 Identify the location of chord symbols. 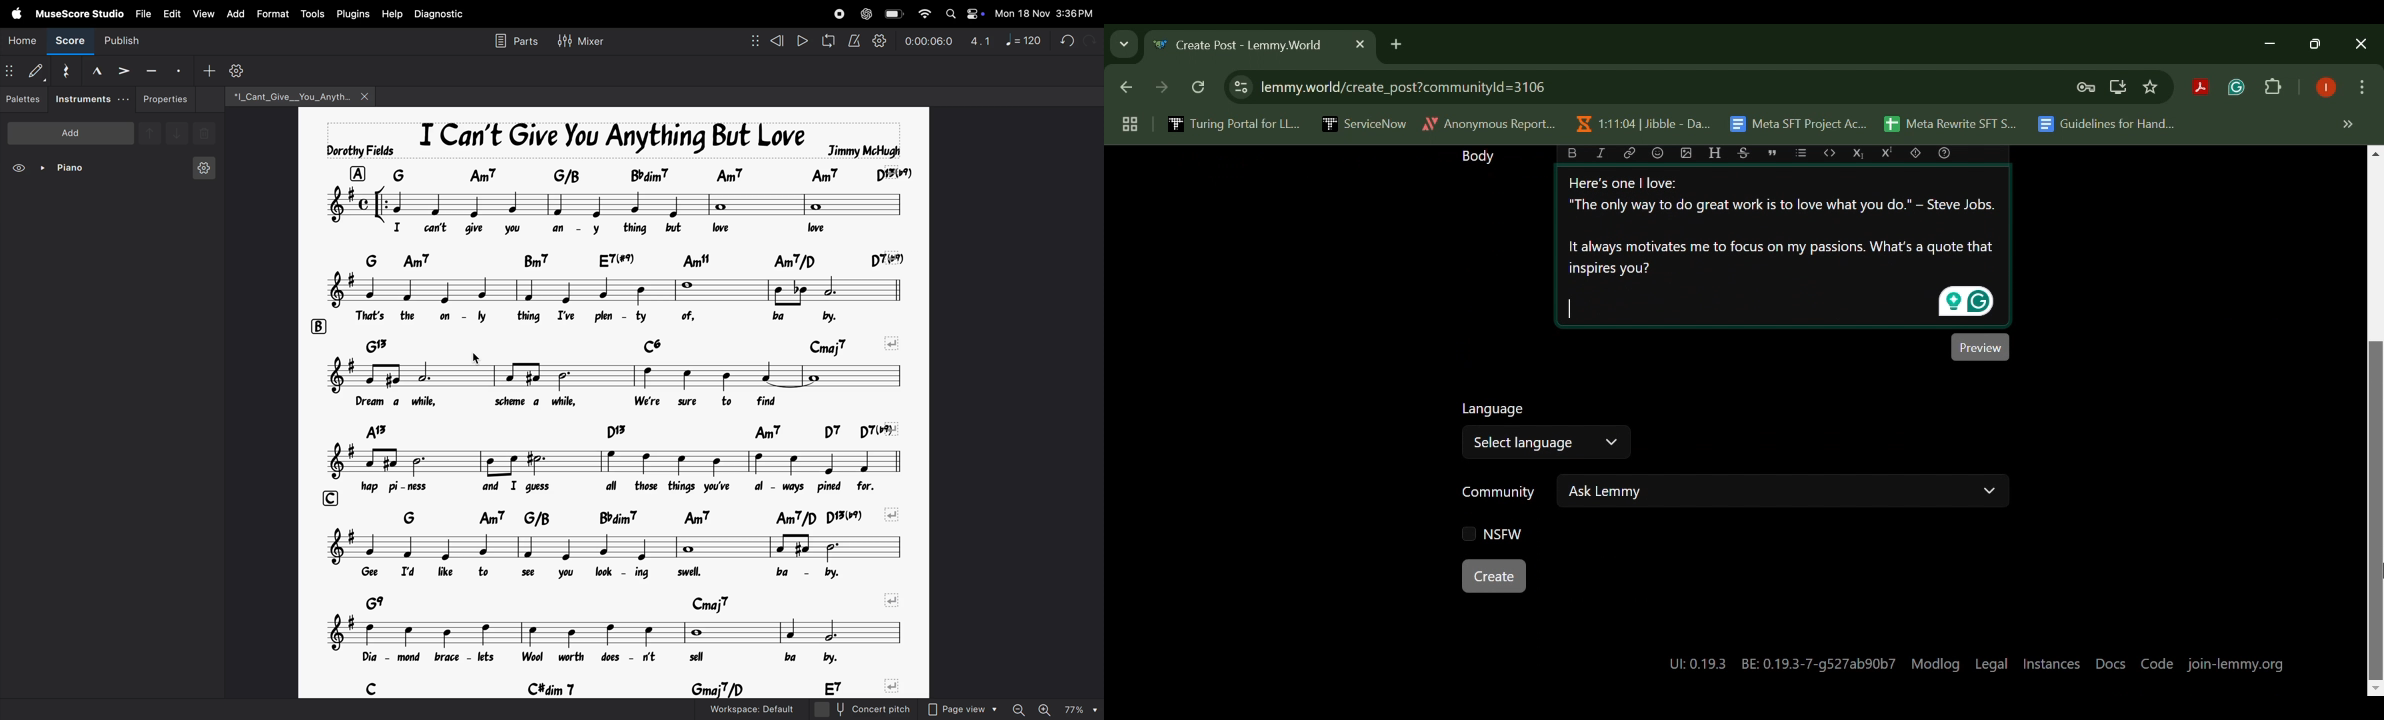
(630, 430).